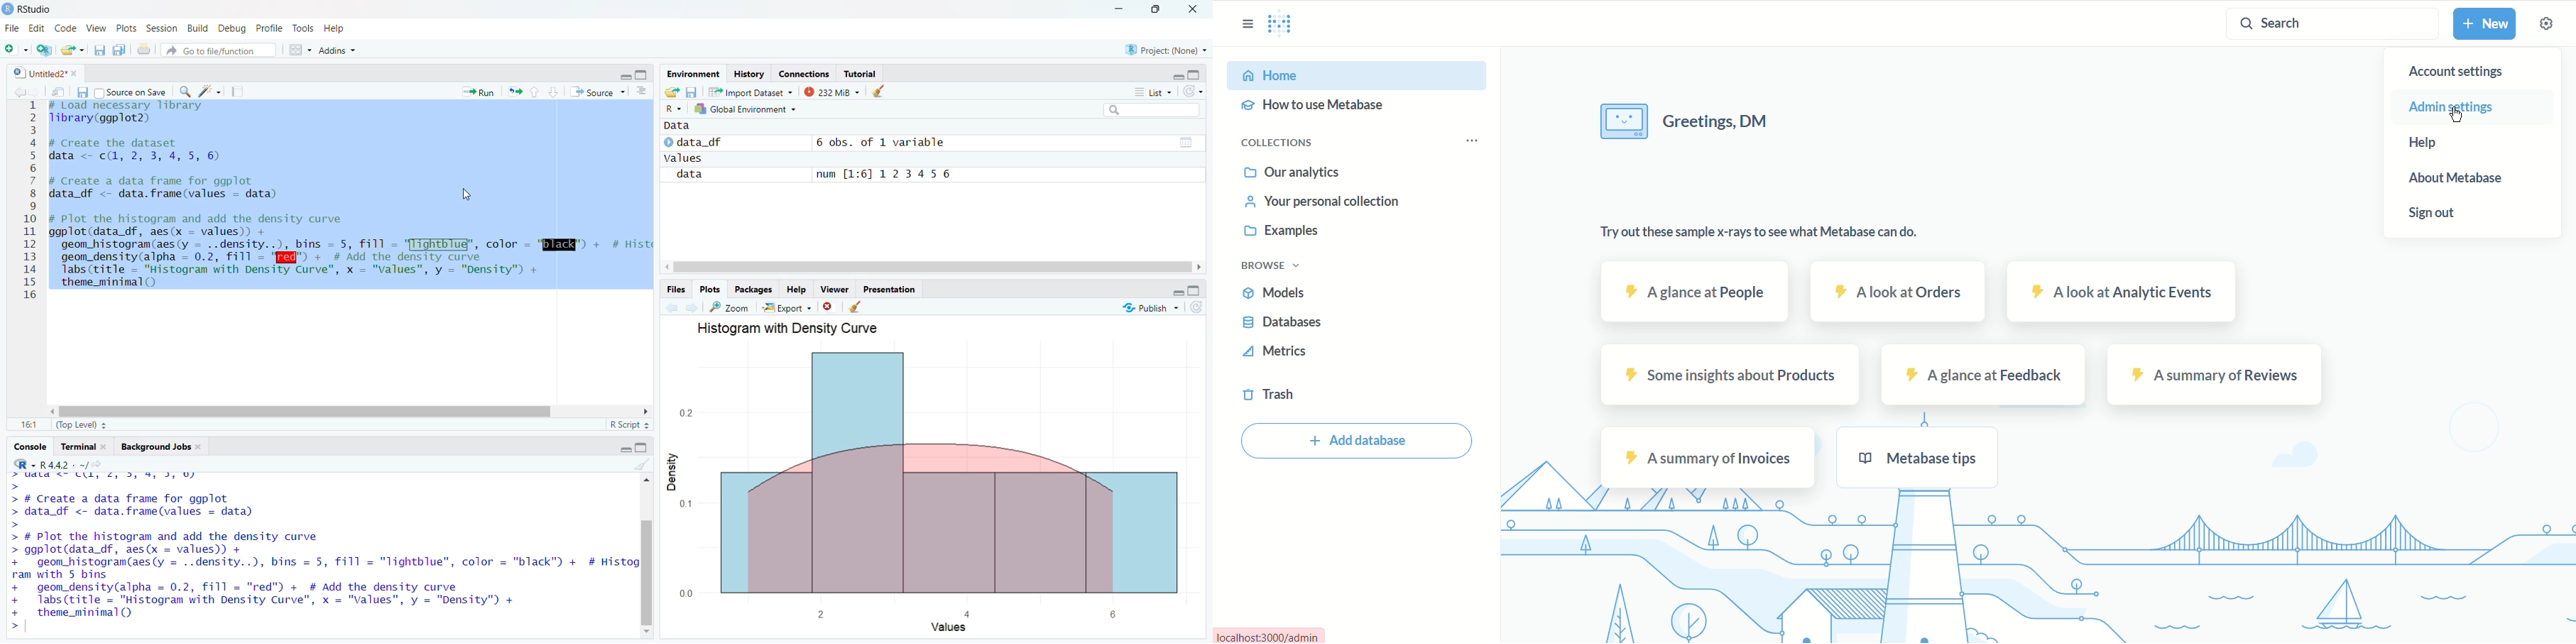 The image size is (2576, 644). Describe the element at coordinates (104, 446) in the screenshot. I see `close` at that location.